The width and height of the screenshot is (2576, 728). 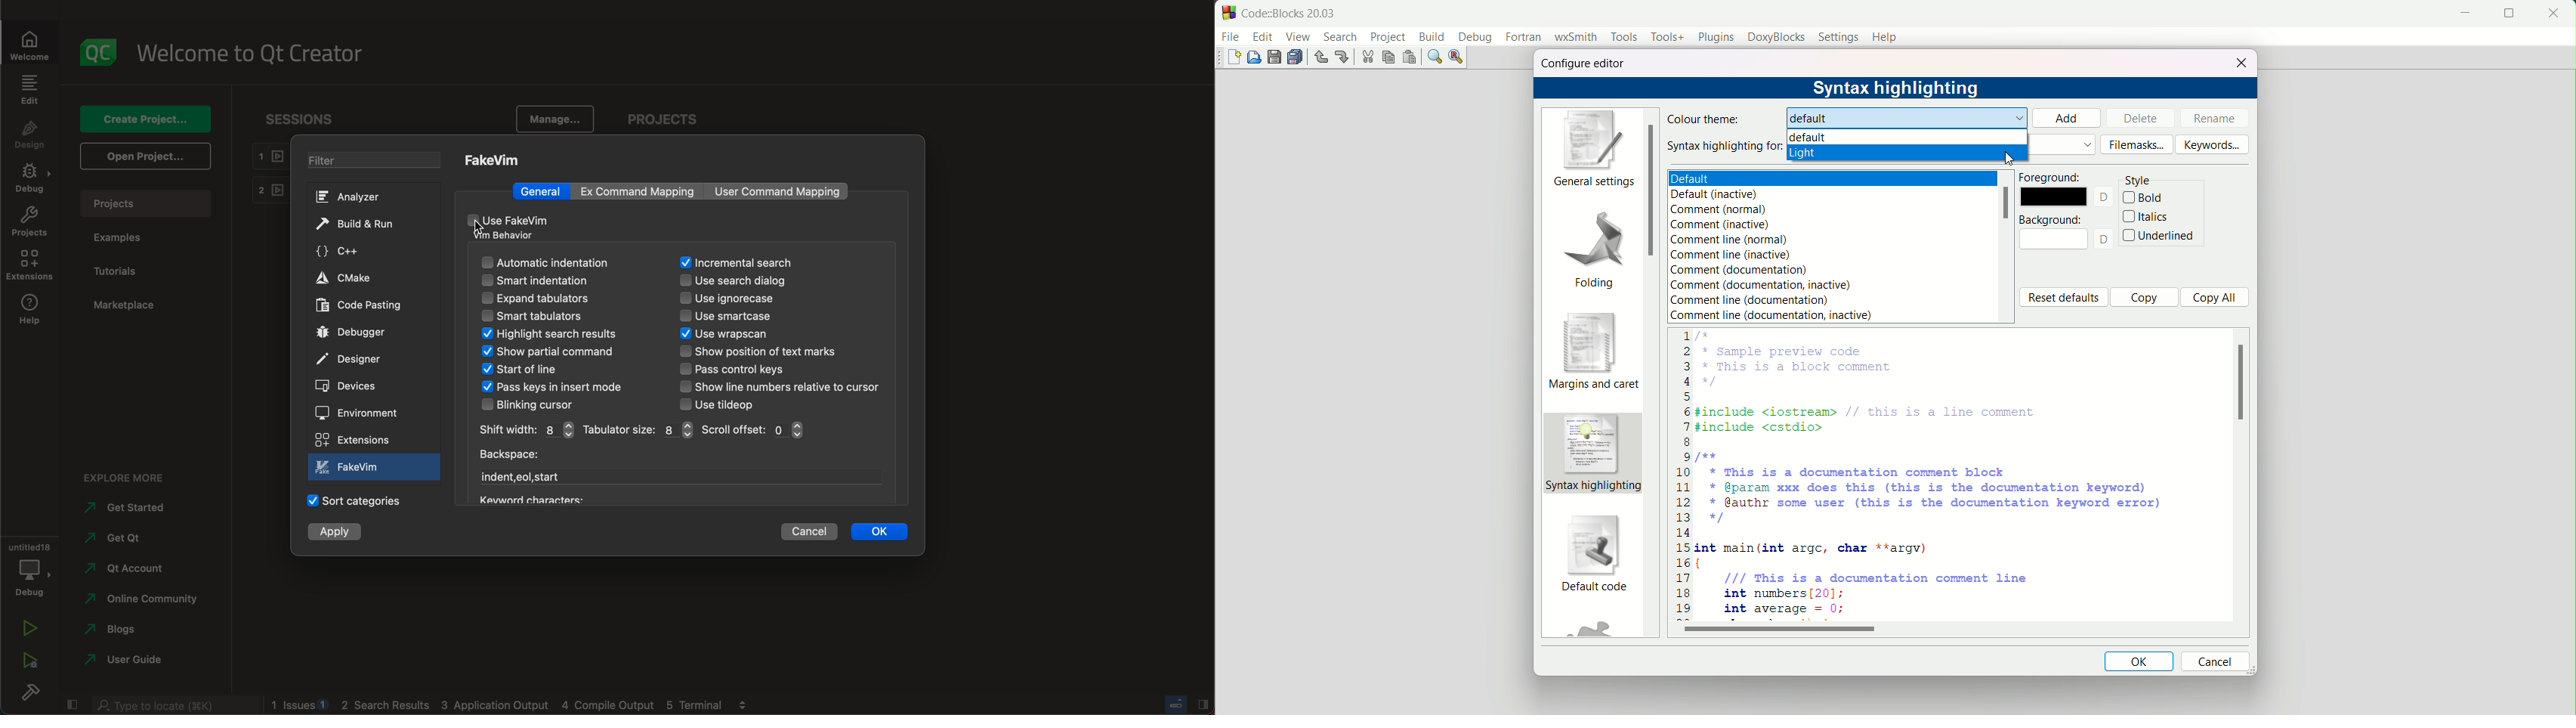 What do you see at coordinates (1591, 149) in the screenshot?
I see `general settings` at bounding box center [1591, 149].